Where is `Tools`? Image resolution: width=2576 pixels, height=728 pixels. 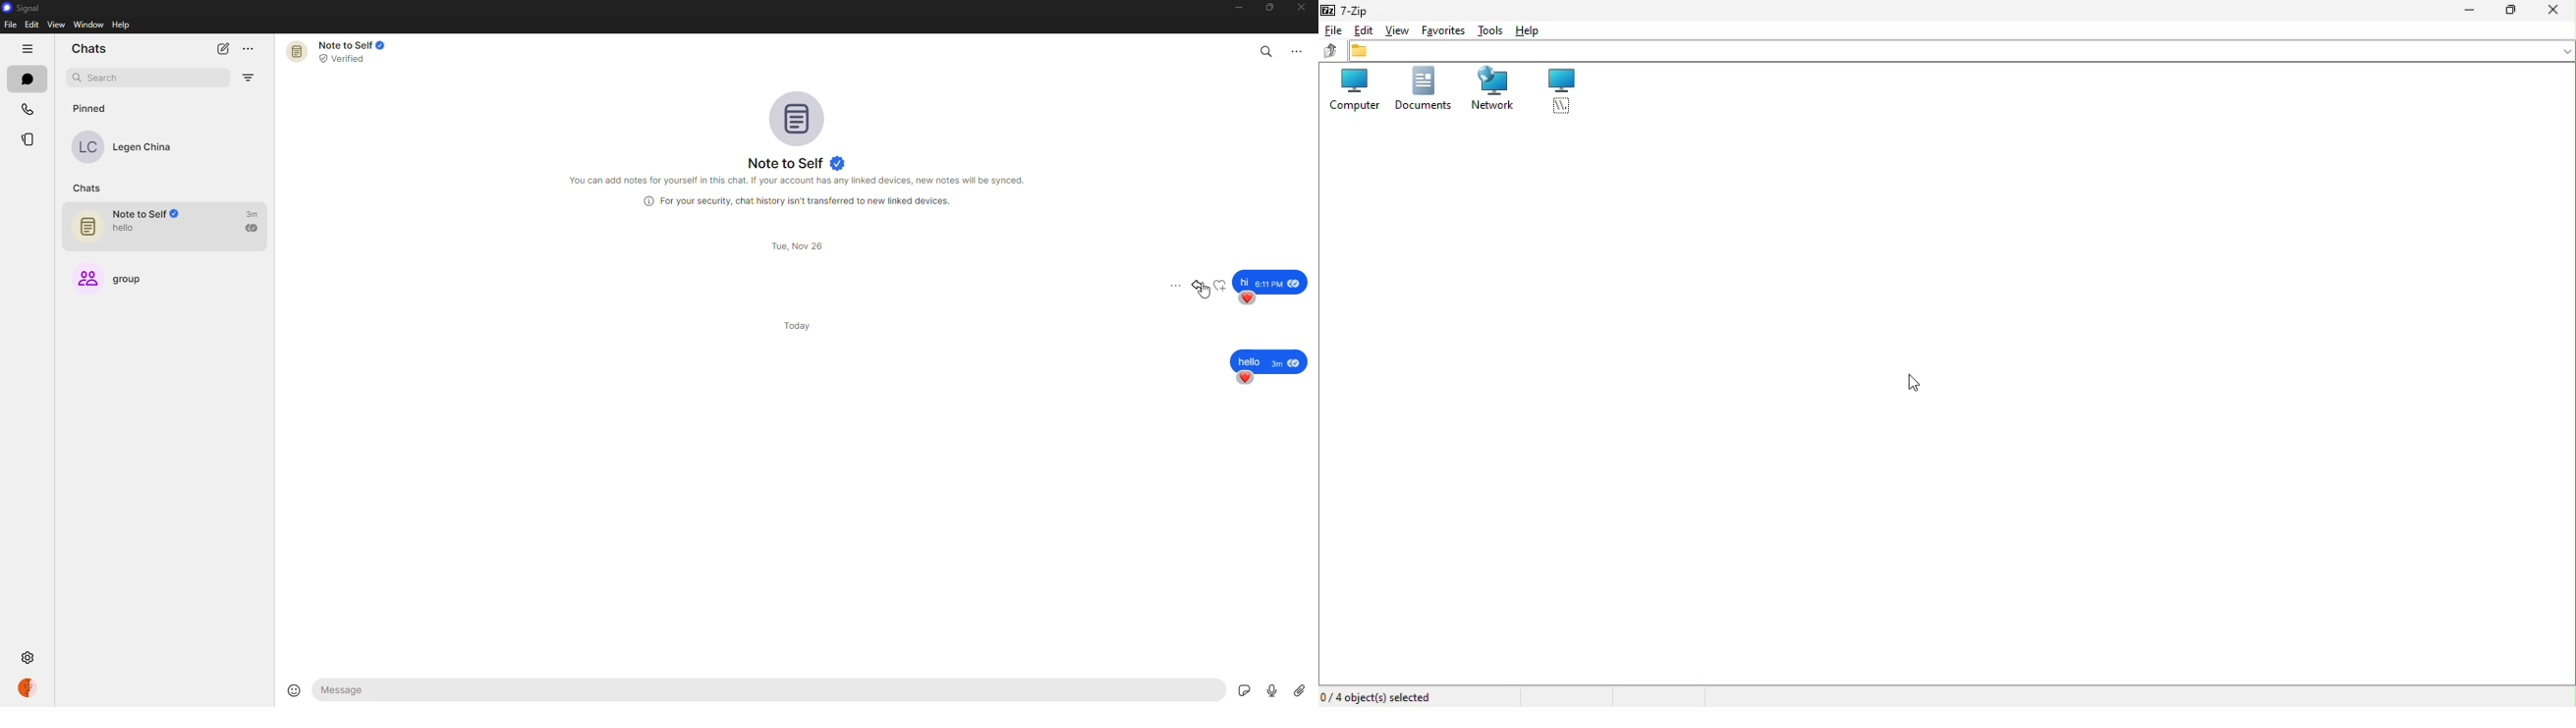 Tools is located at coordinates (1490, 28).